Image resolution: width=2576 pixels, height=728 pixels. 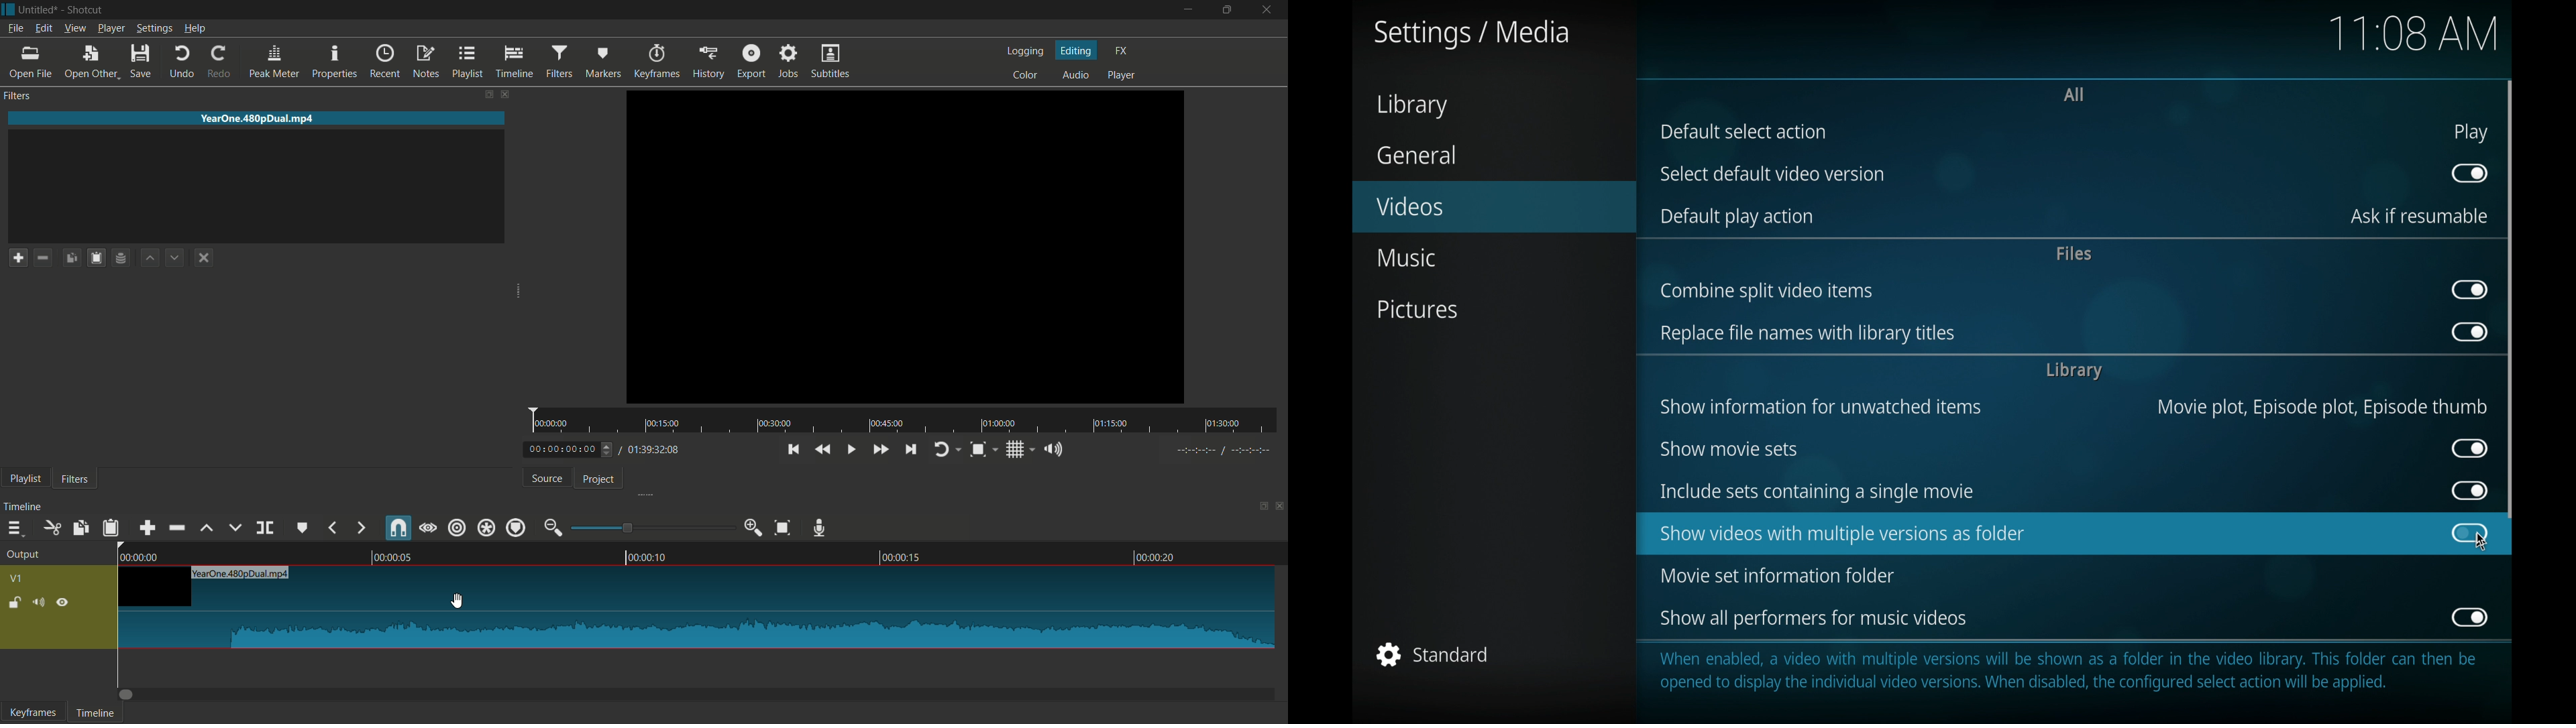 What do you see at coordinates (13, 529) in the screenshot?
I see `timeline menu` at bounding box center [13, 529].